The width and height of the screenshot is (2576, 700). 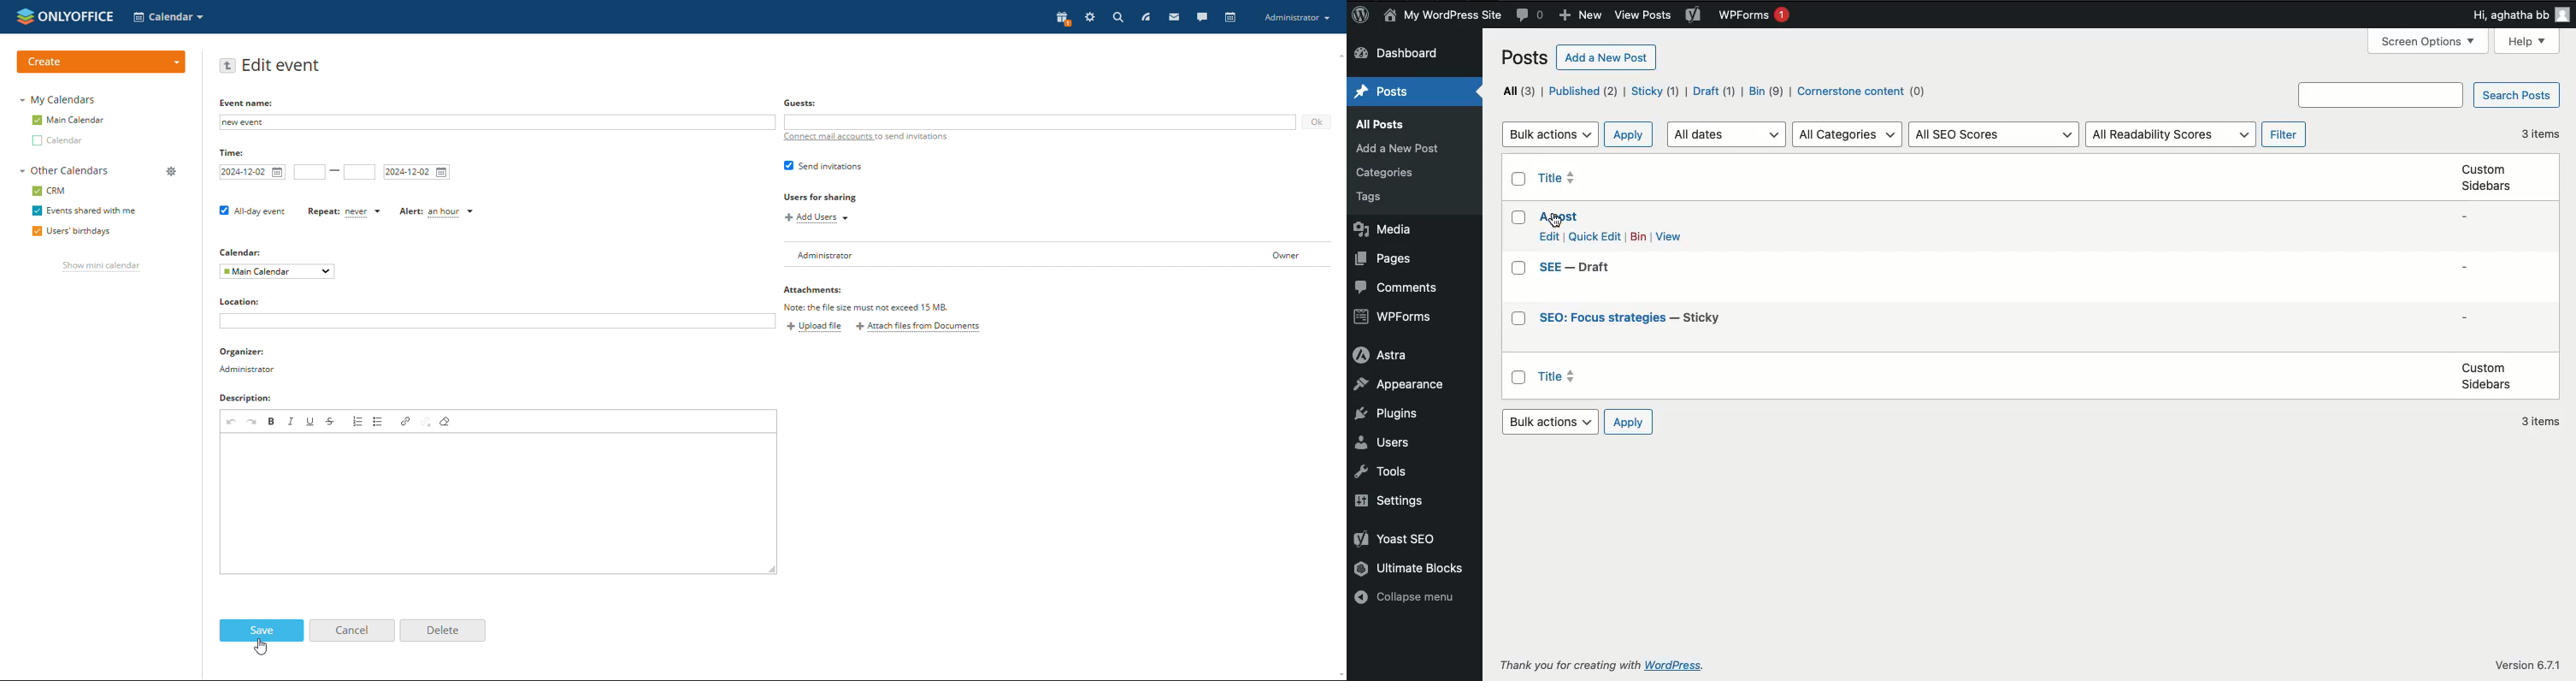 I want to click on ok, so click(x=1316, y=123).